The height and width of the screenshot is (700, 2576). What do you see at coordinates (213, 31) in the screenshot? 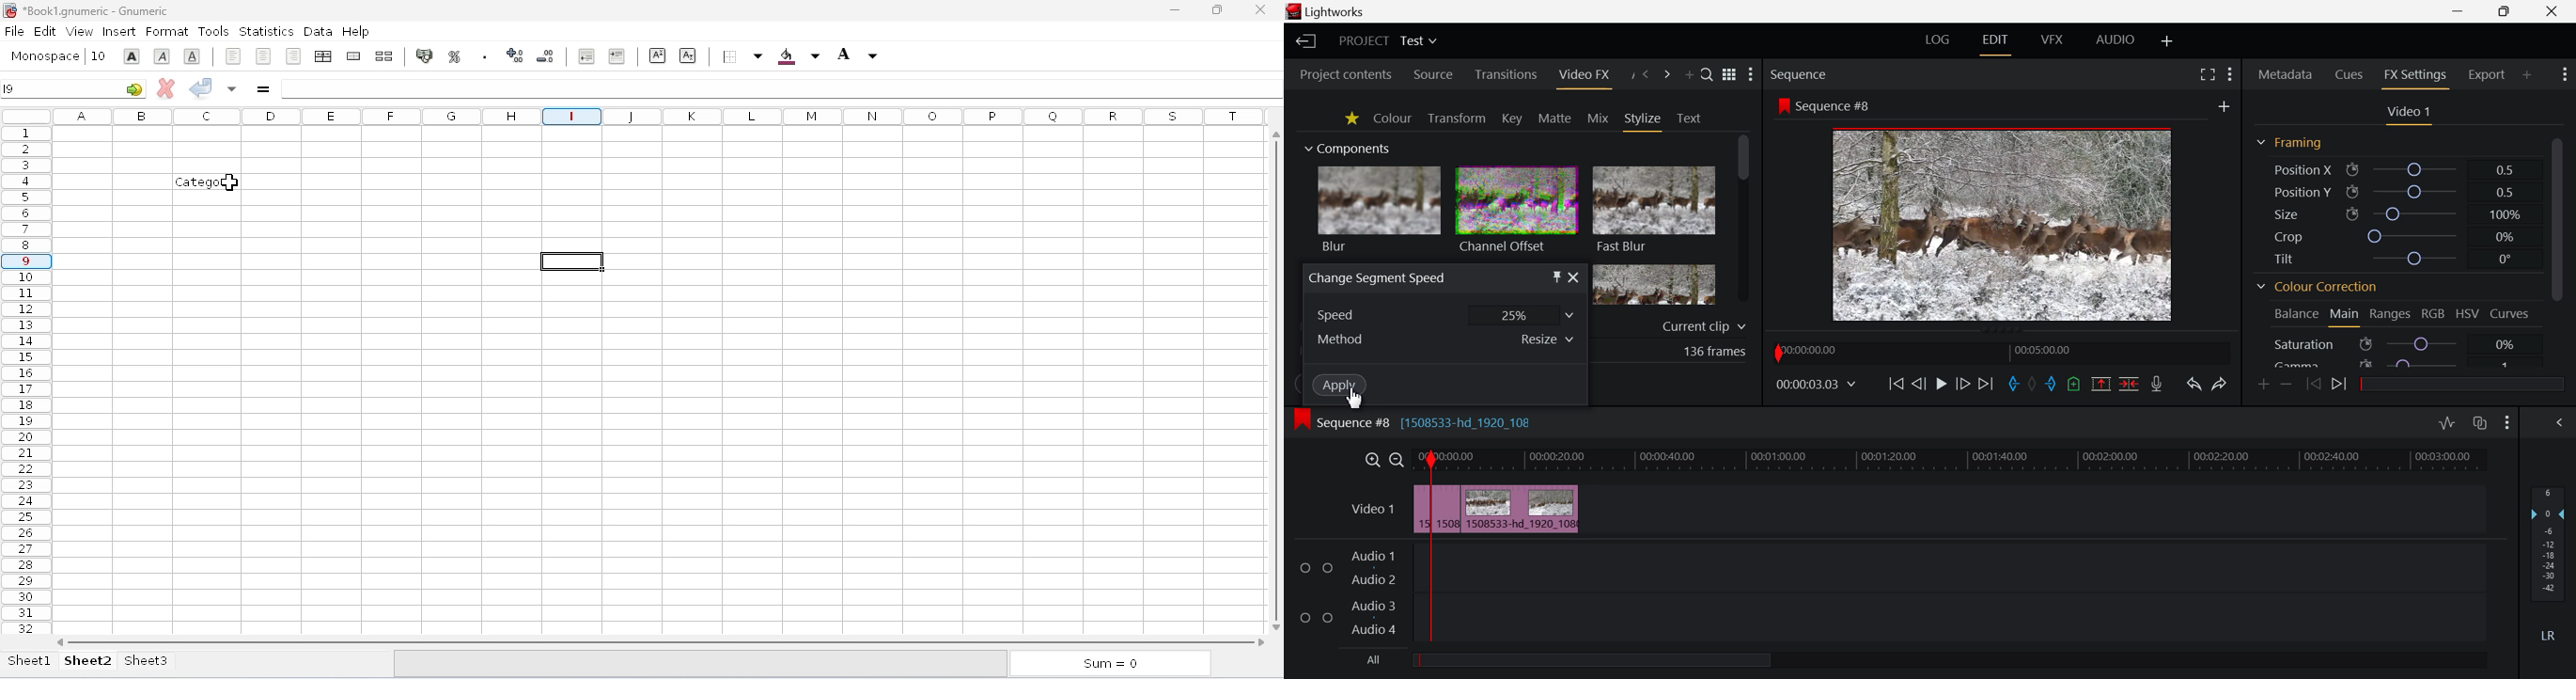
I see `tools` at bounding box center [213, 31].